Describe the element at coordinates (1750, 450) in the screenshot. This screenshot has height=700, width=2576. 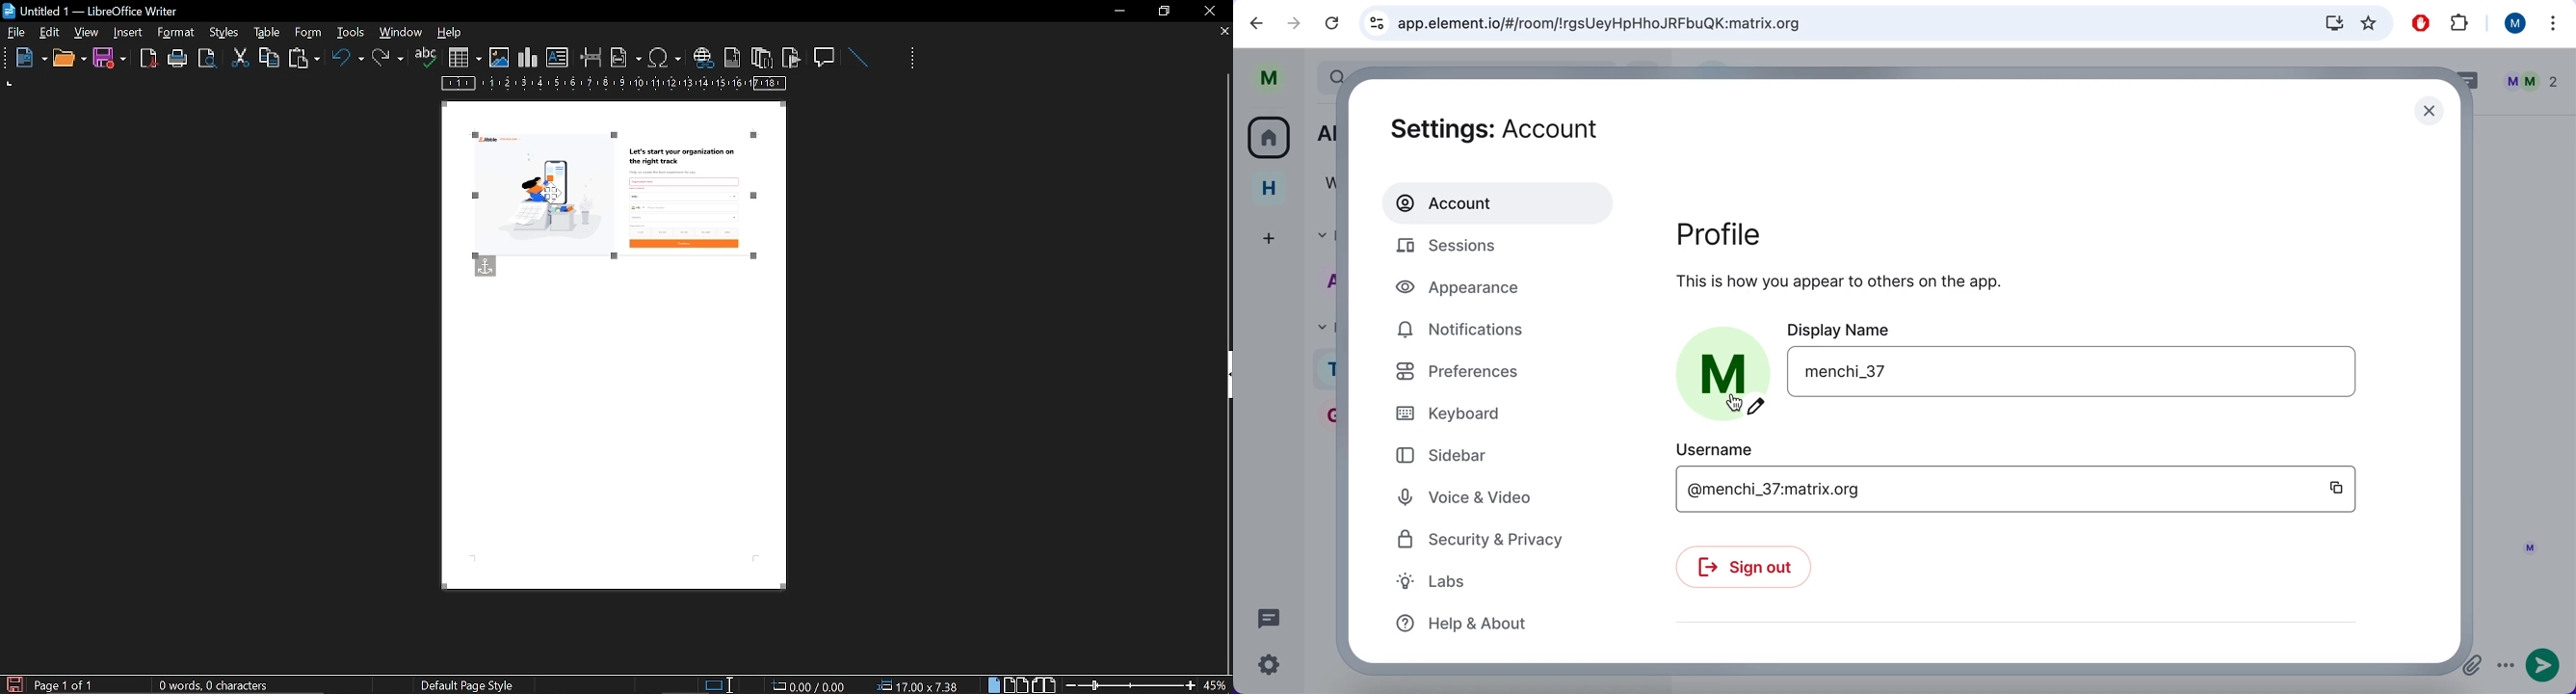
I see `username` at that location.